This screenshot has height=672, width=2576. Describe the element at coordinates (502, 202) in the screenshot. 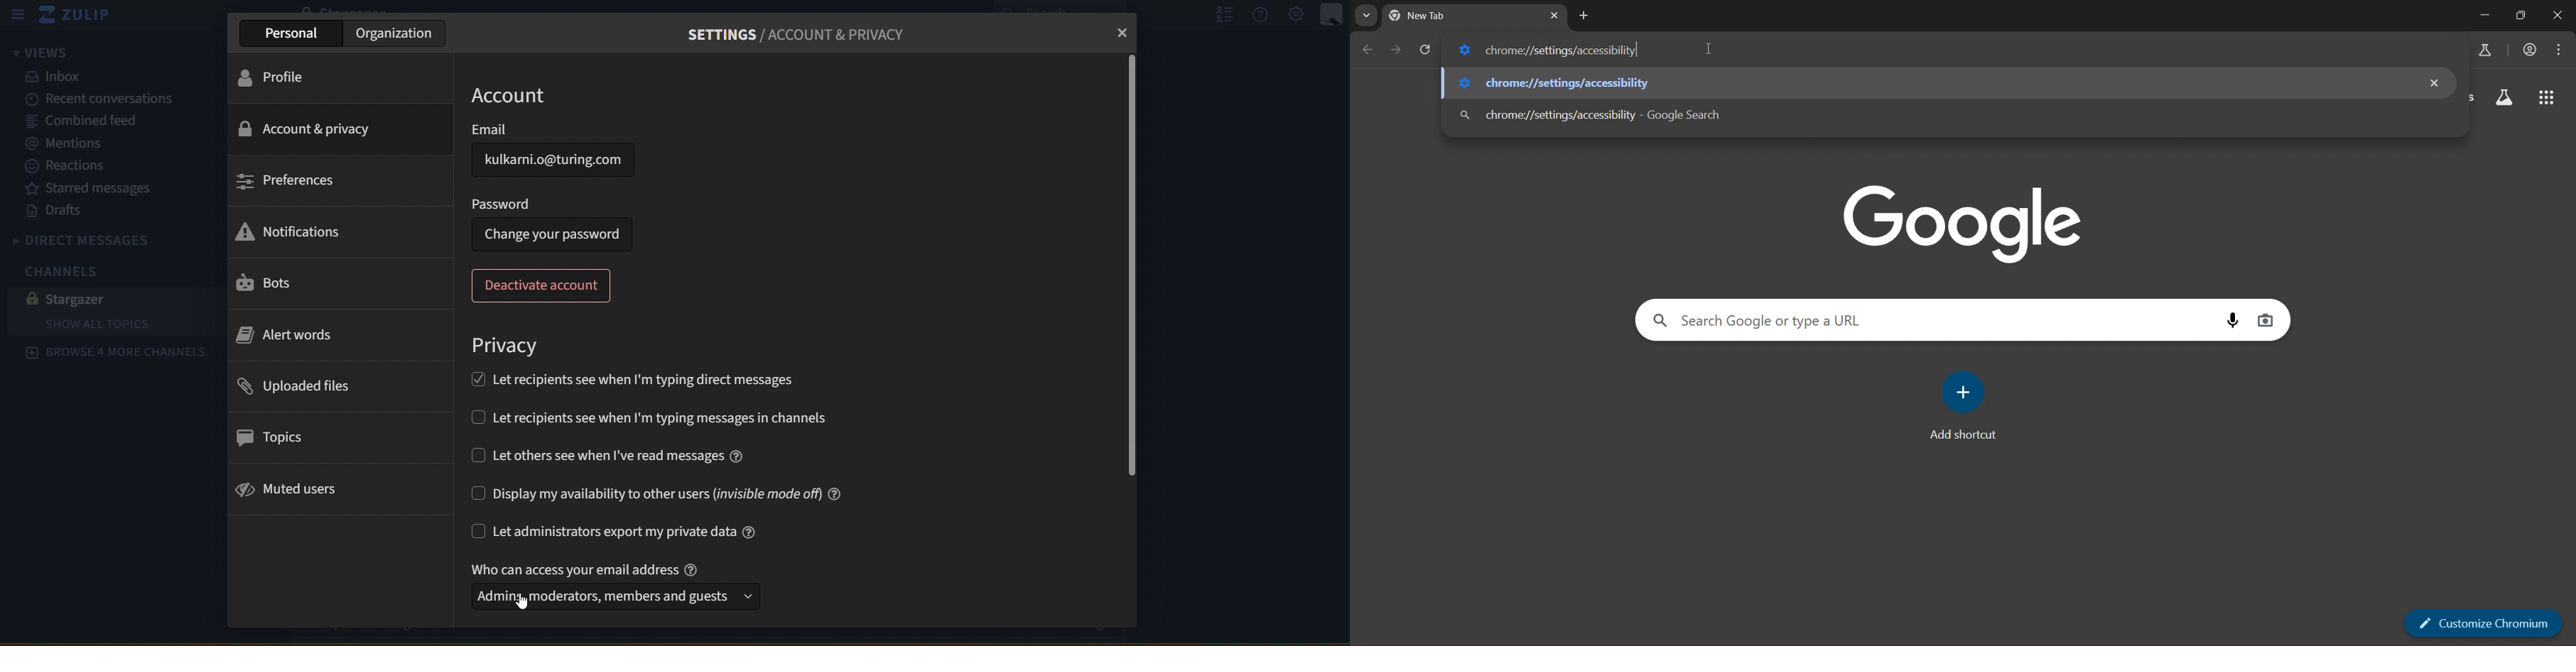

I see `password` at that location.